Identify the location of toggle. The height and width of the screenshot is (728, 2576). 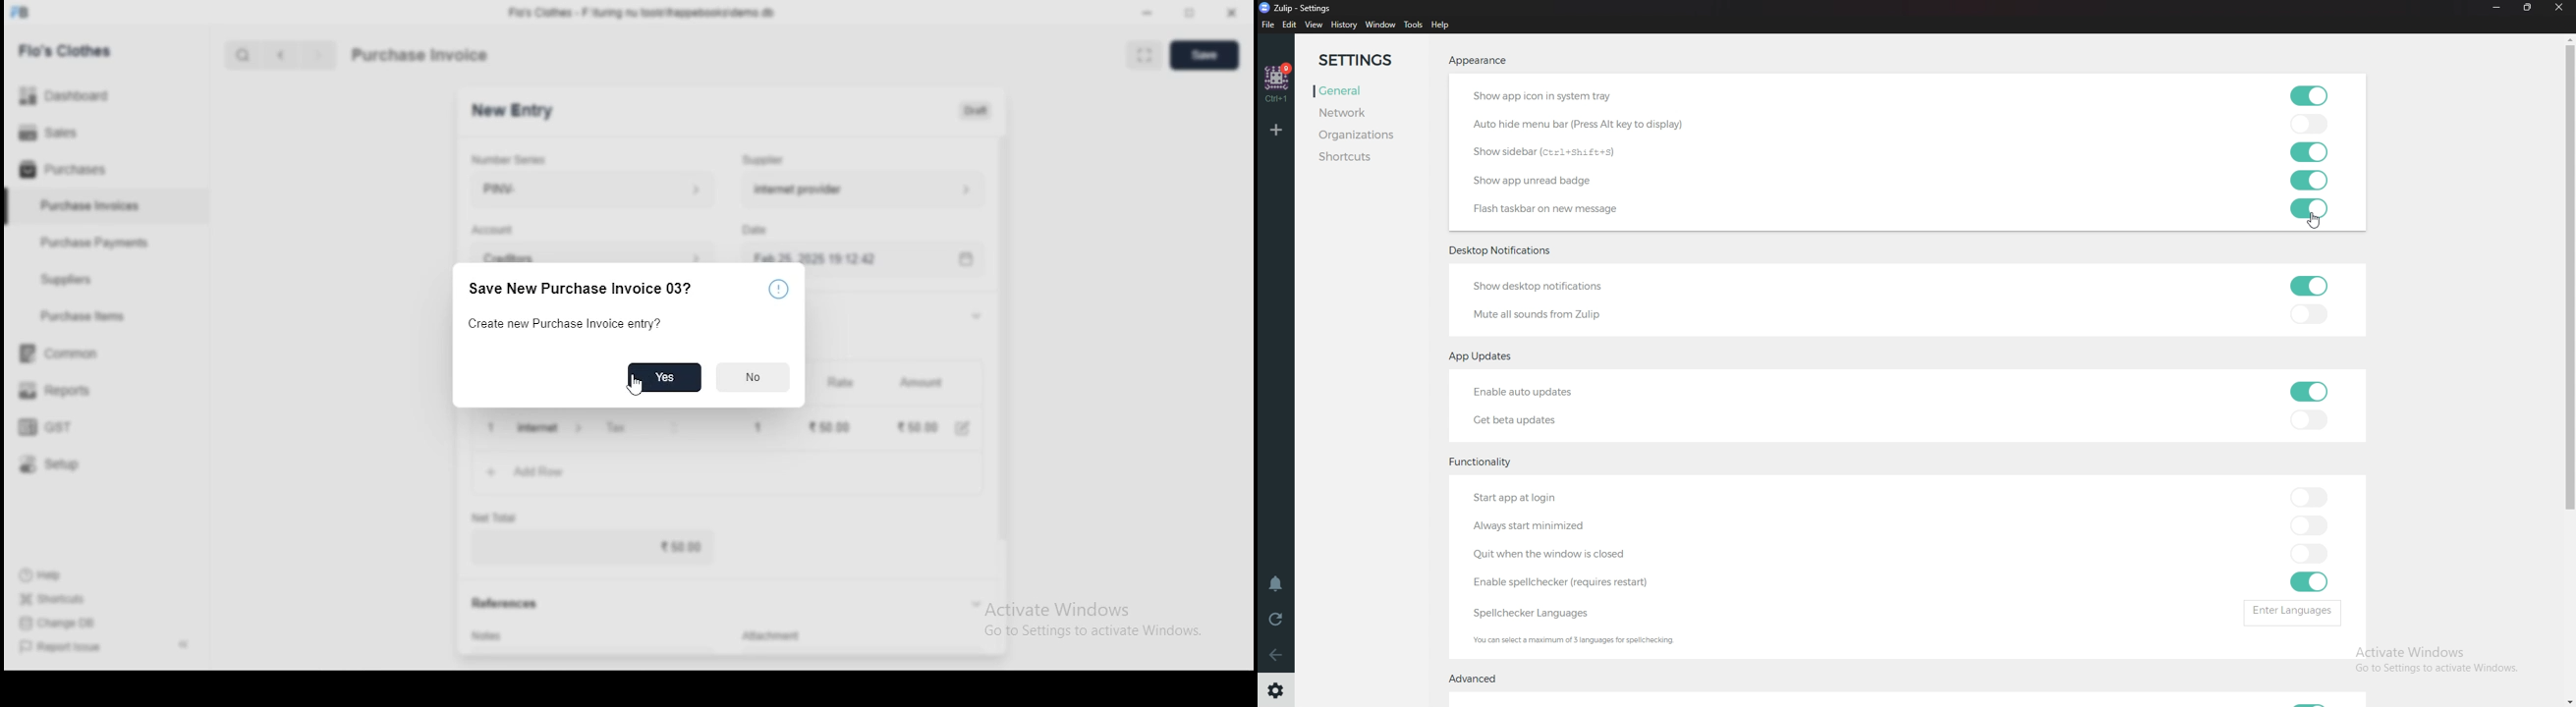
(2306, 496).